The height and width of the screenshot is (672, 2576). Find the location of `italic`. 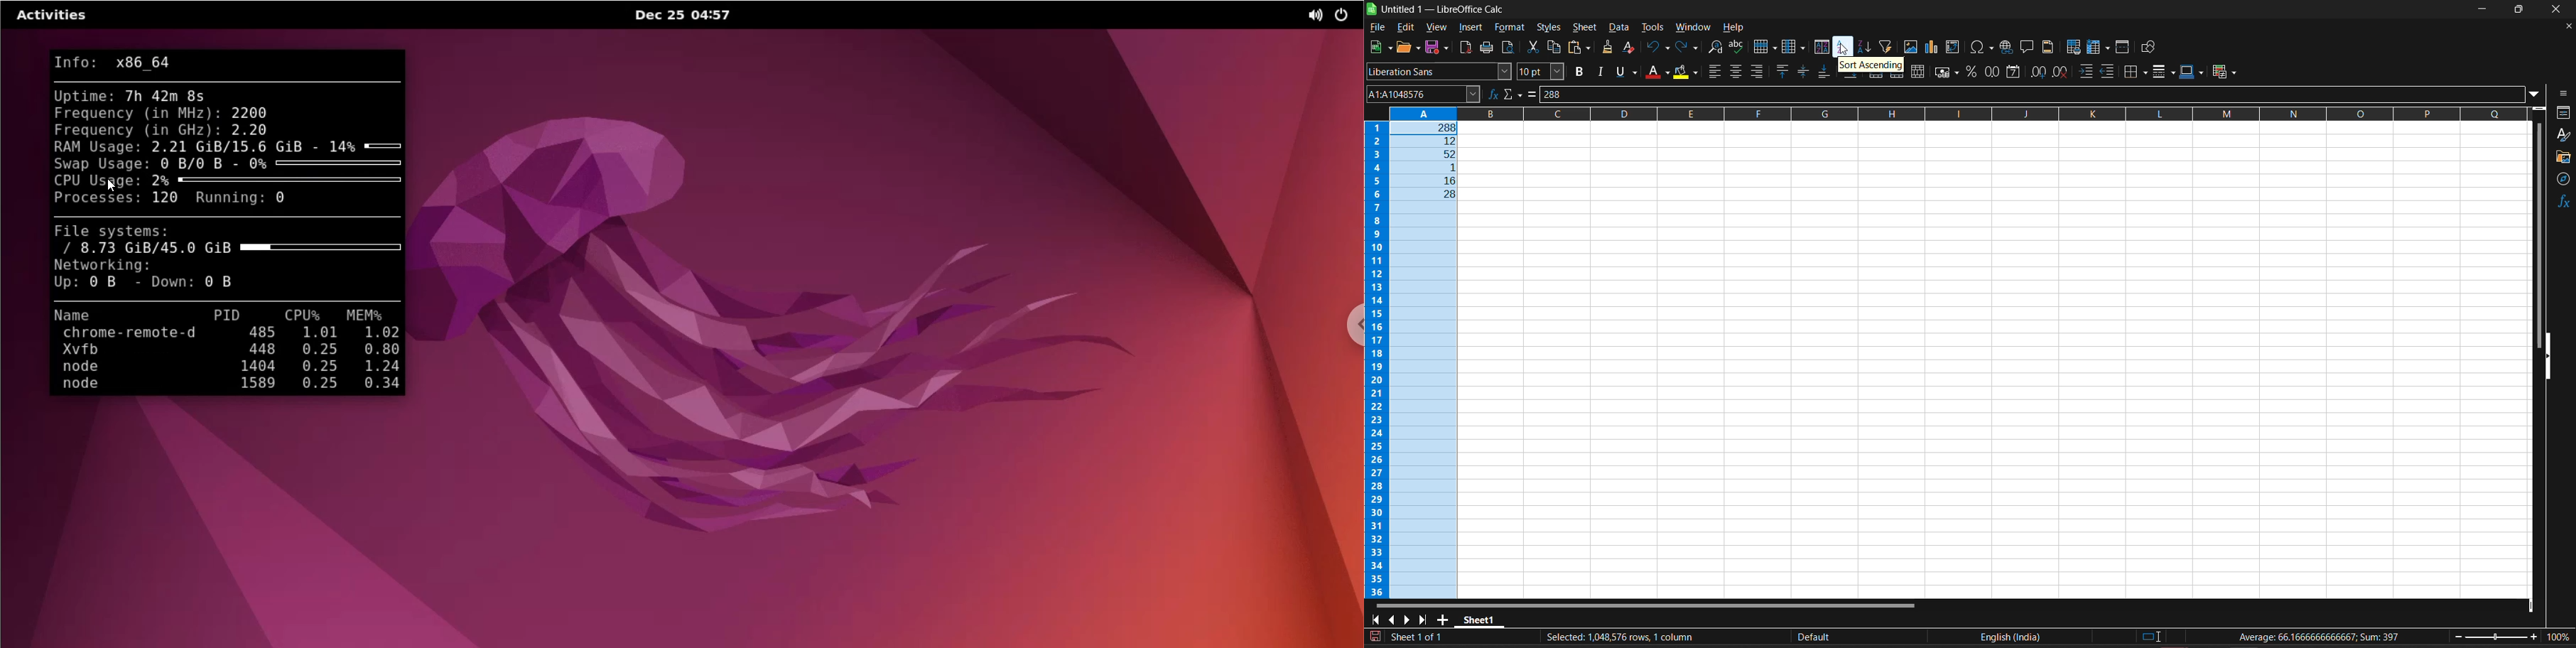

italic is located at coordinates (1600, 72).